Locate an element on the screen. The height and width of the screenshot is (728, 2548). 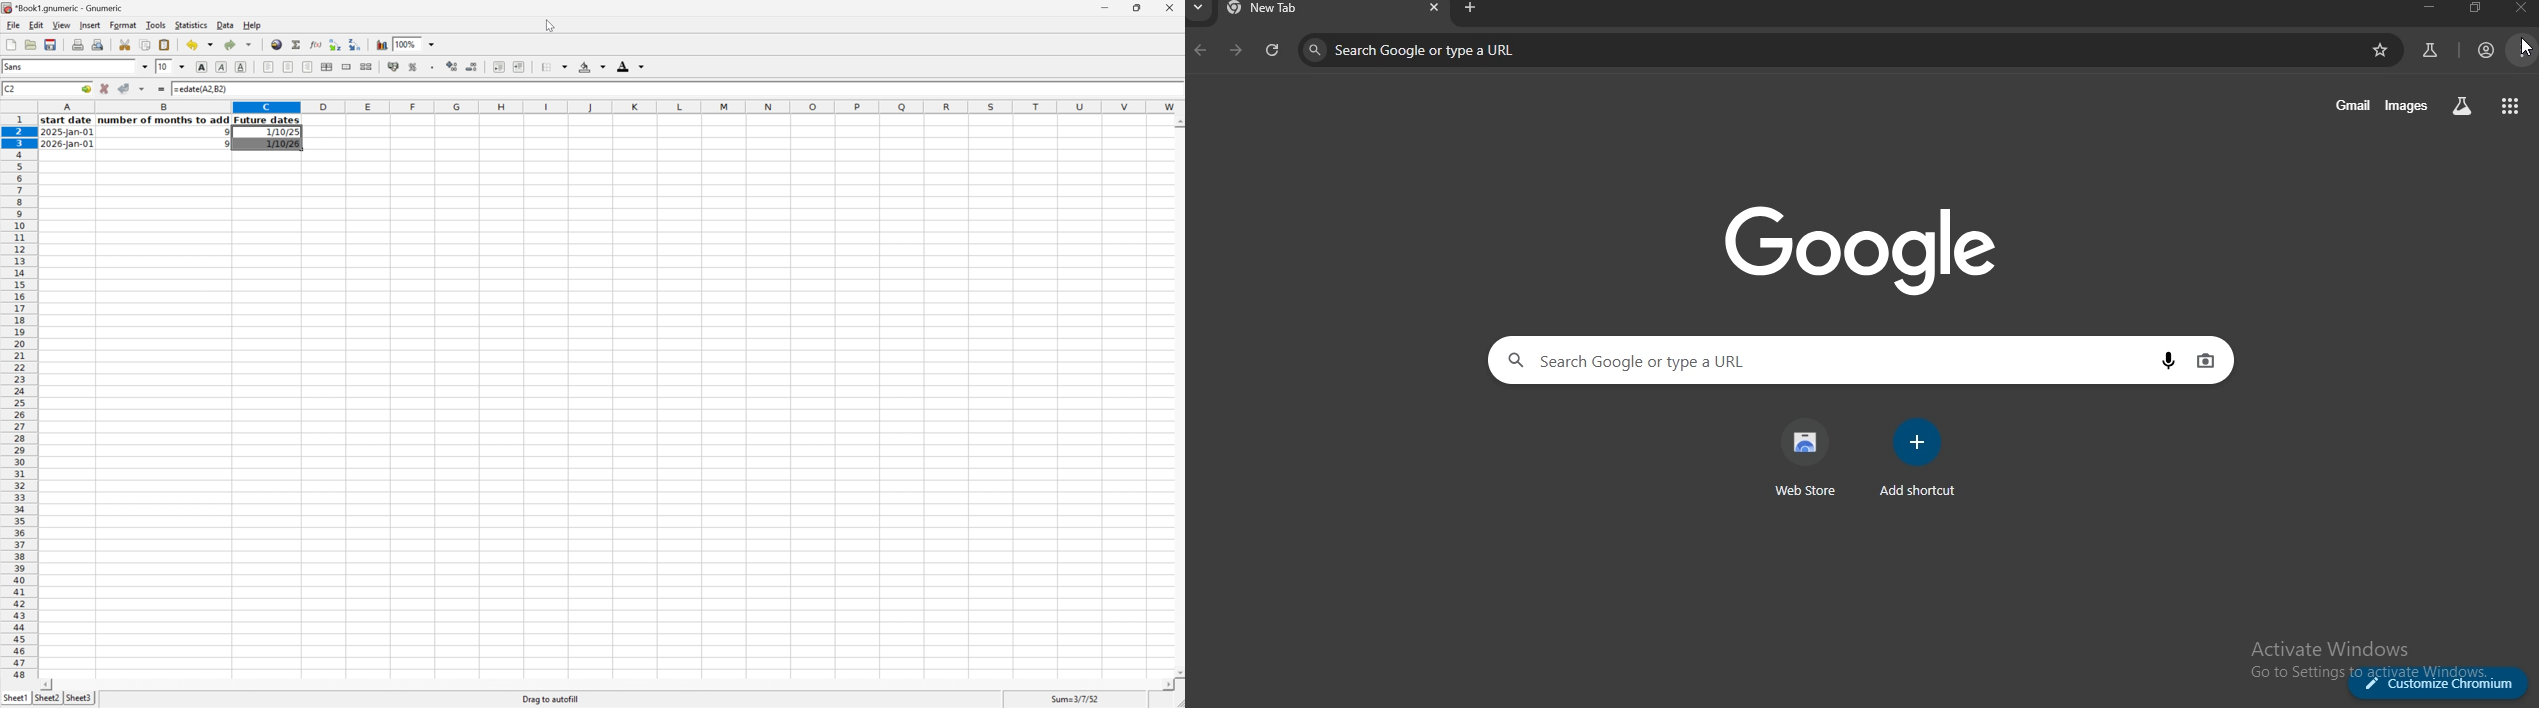
new tab is located at coordinates (1288, 10).